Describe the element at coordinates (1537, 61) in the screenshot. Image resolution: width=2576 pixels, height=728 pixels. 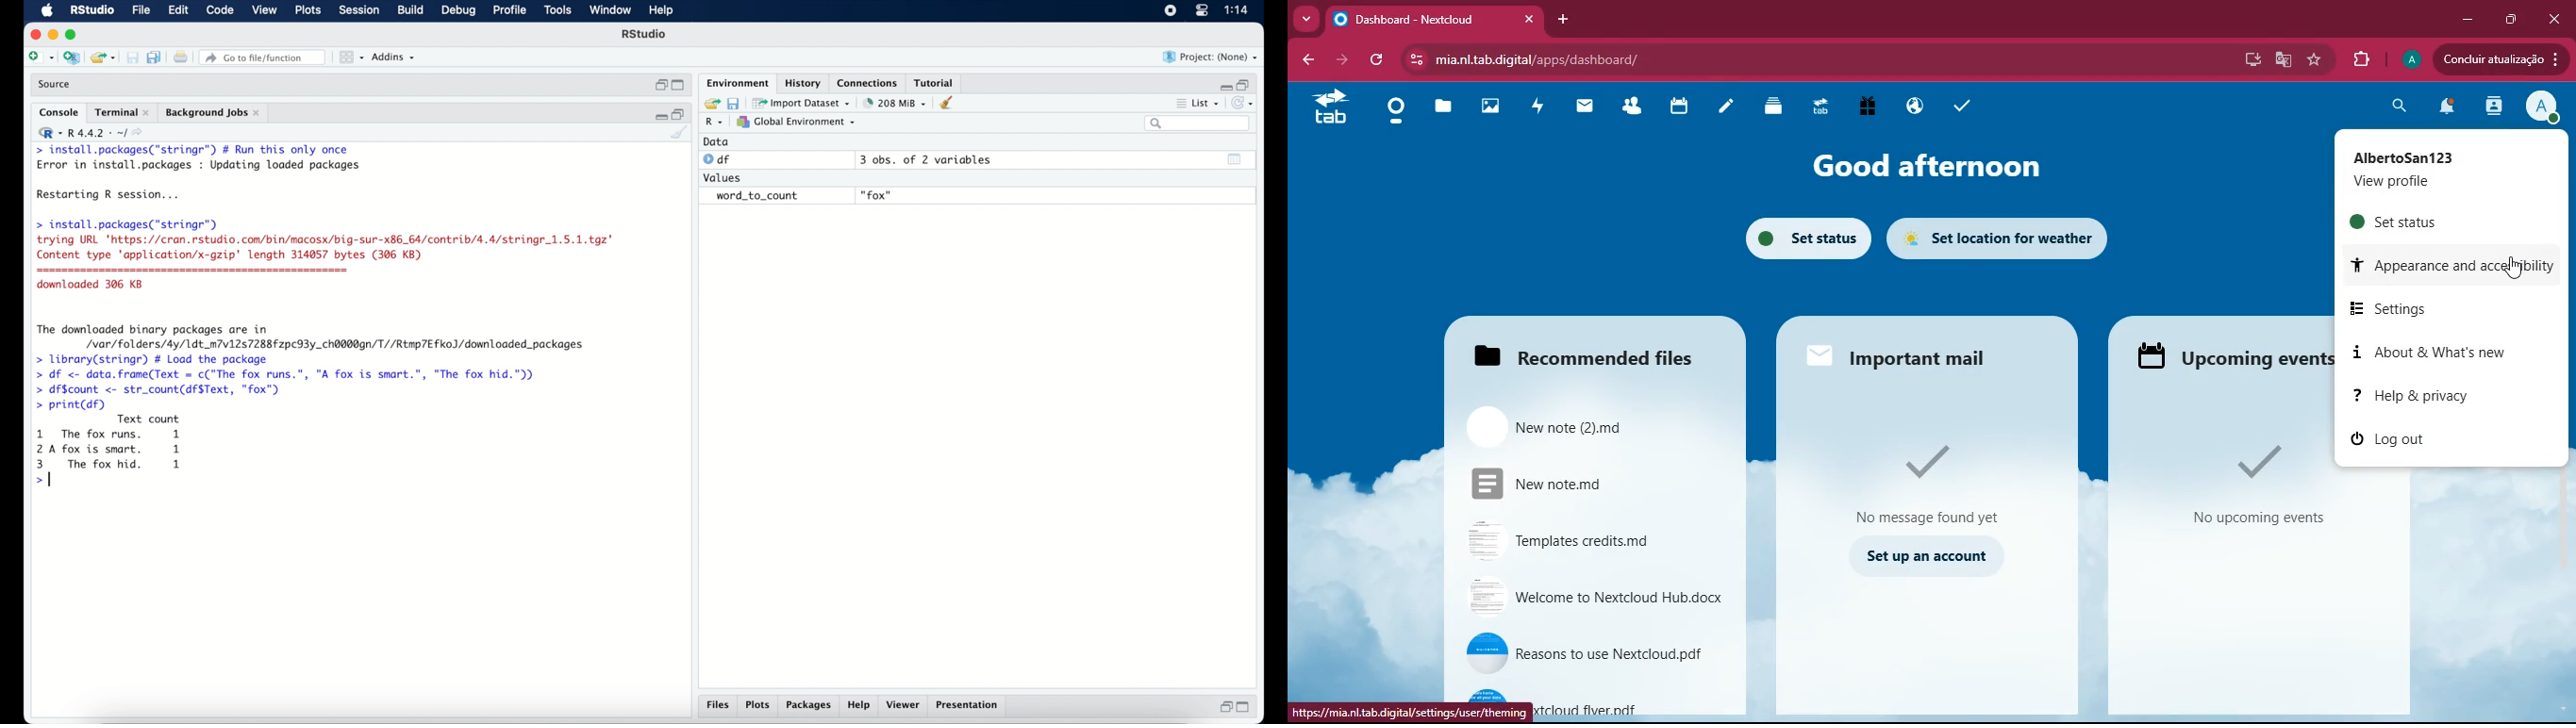
I see `mia.nl.tab.digital/apps/dashboard/` at that location.